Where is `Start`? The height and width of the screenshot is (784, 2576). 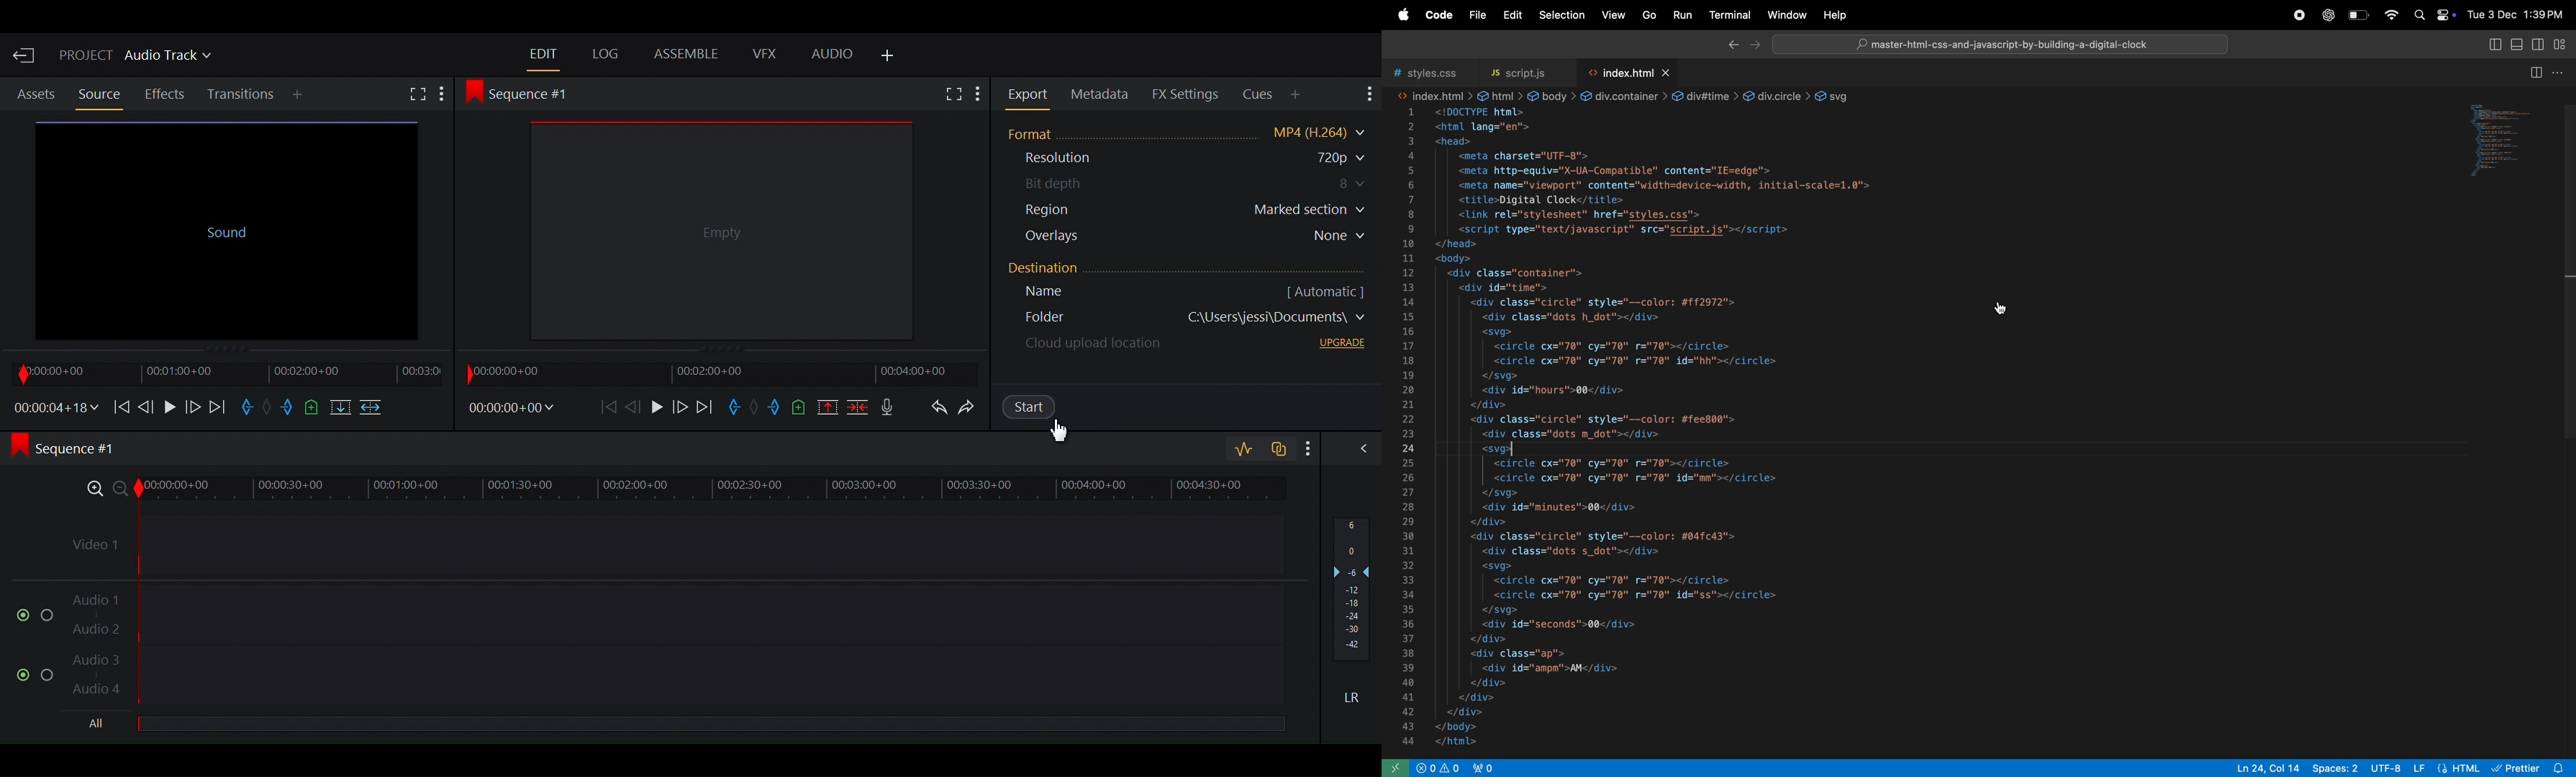 Start is located at coordinates (1041, 409).